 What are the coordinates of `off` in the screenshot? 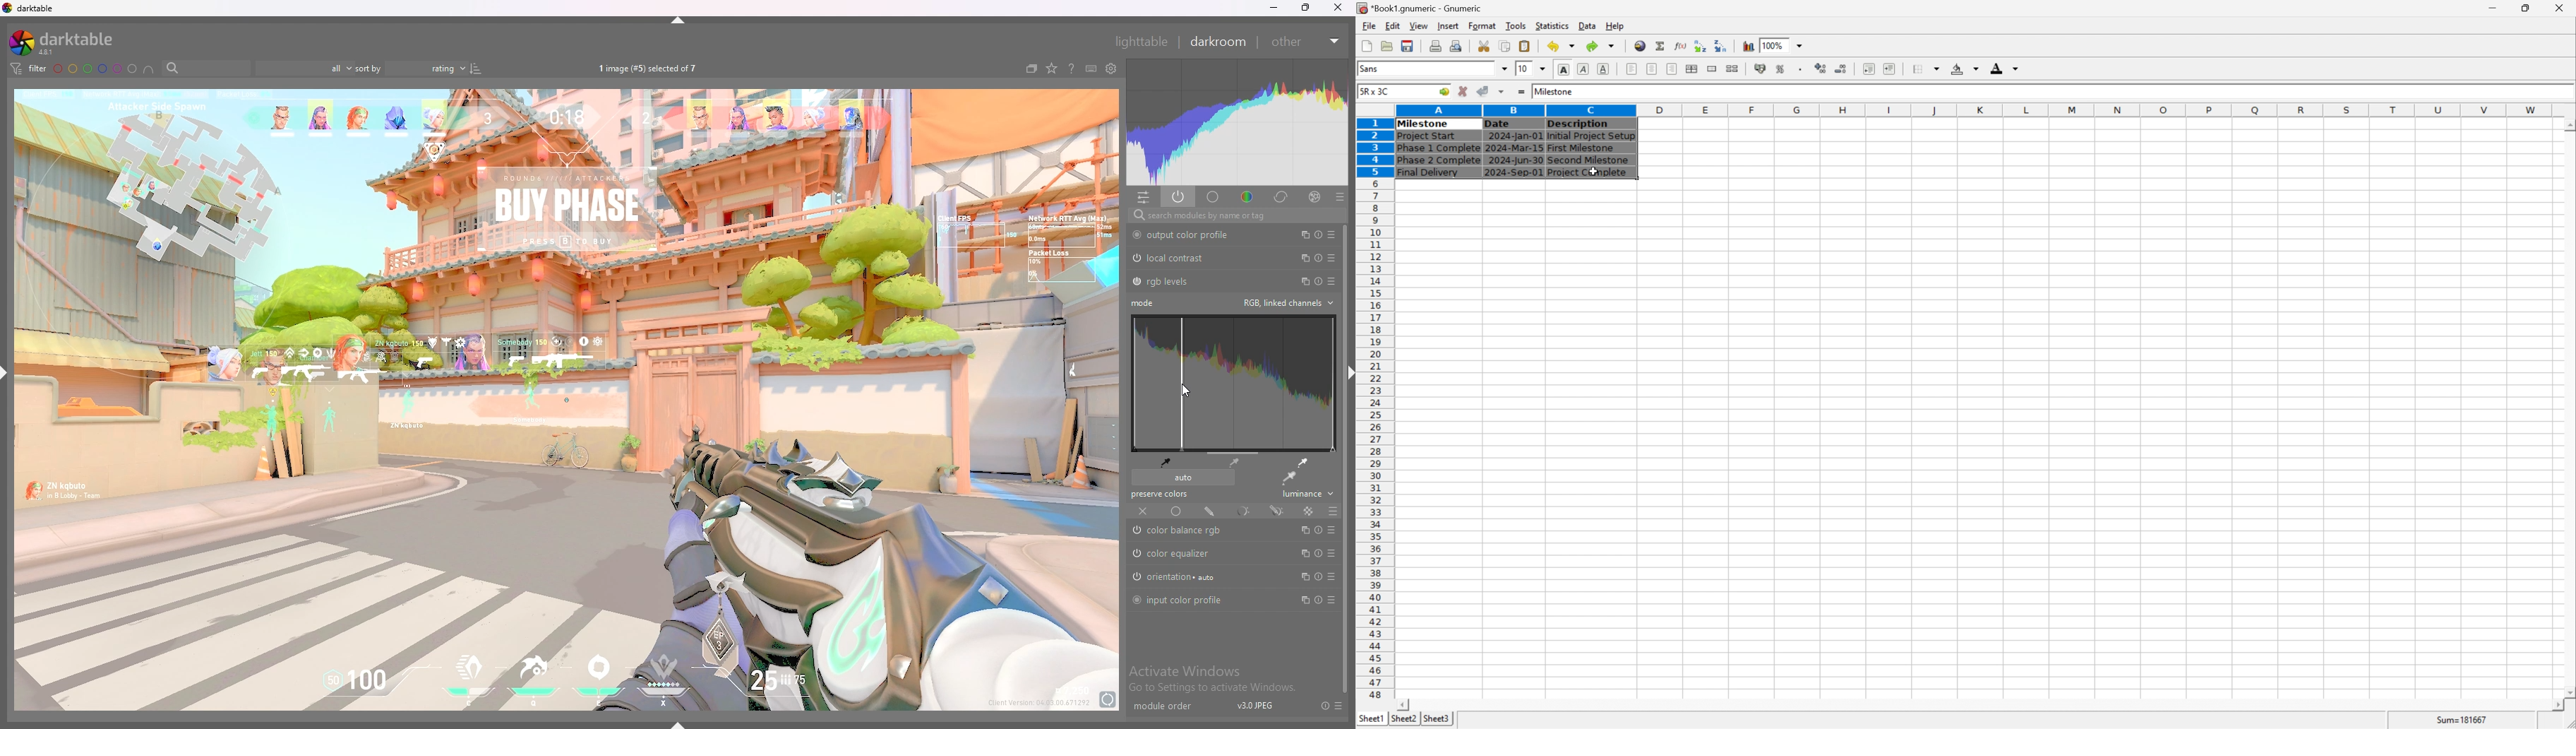 It's located at (1144, 511).